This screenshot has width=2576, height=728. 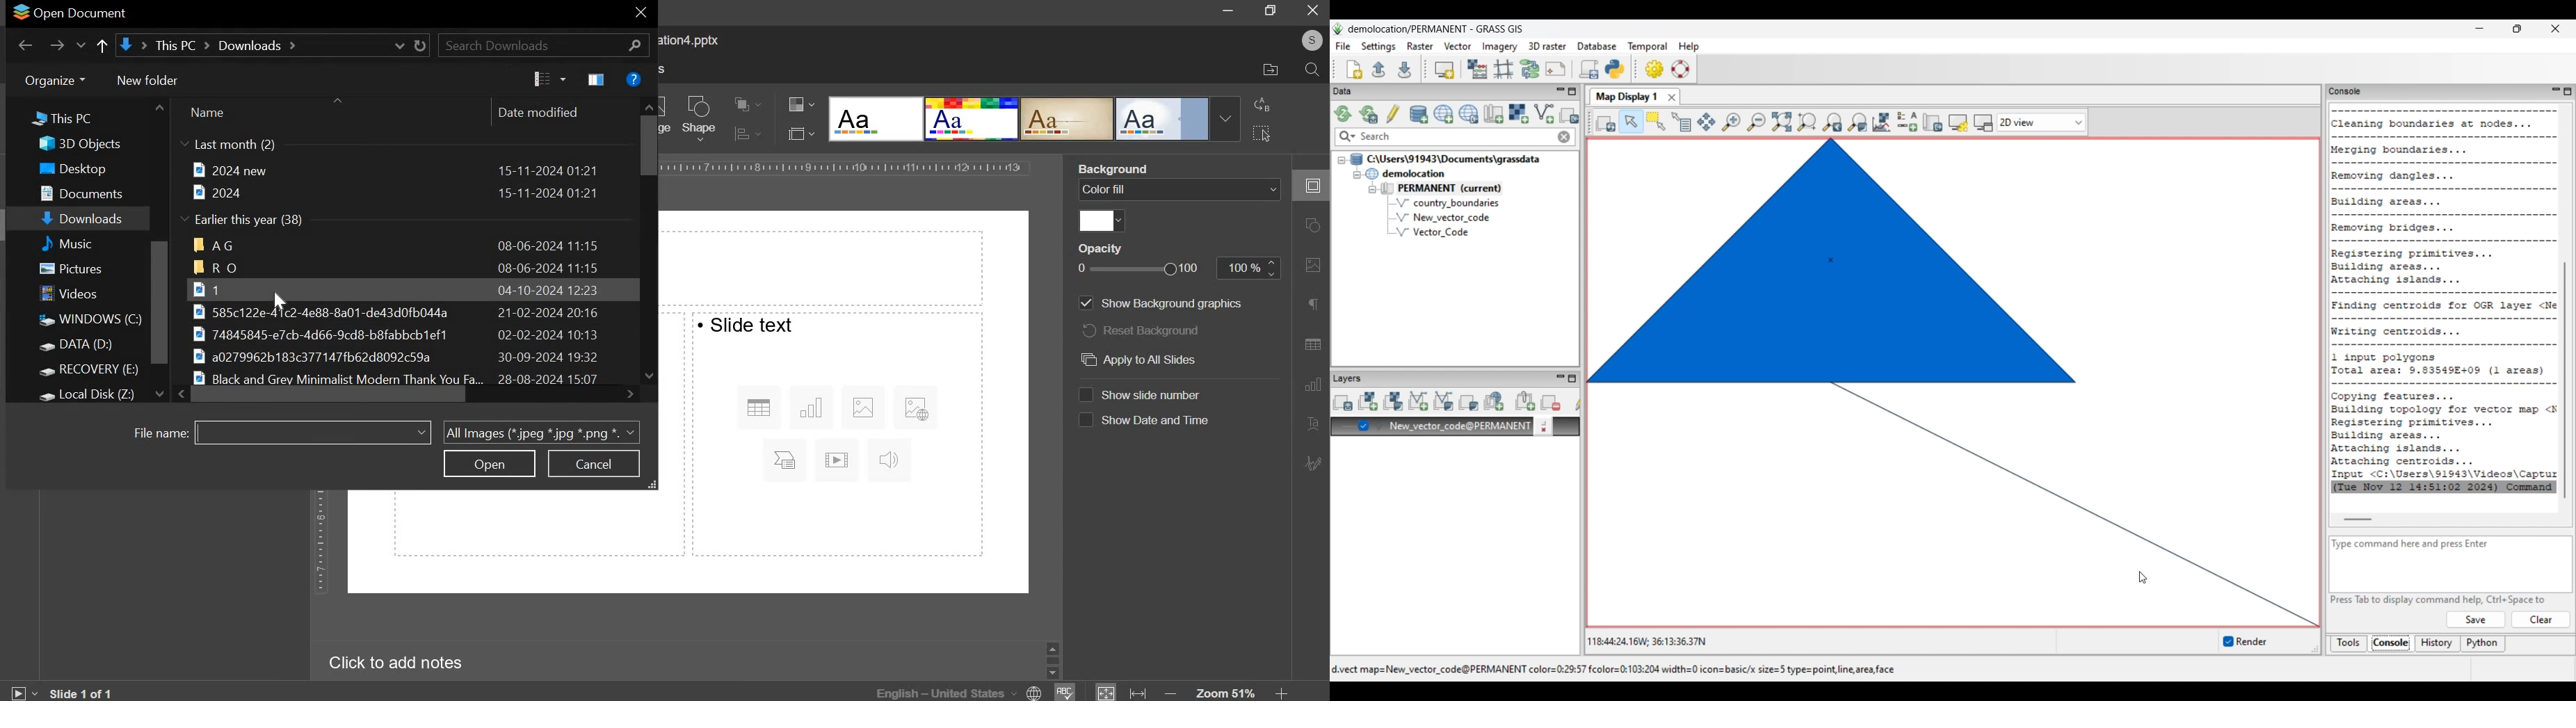 What do you see at coordinates (275, 45) in the screenshot?
I see `file location` at bounding box center [275, 45].